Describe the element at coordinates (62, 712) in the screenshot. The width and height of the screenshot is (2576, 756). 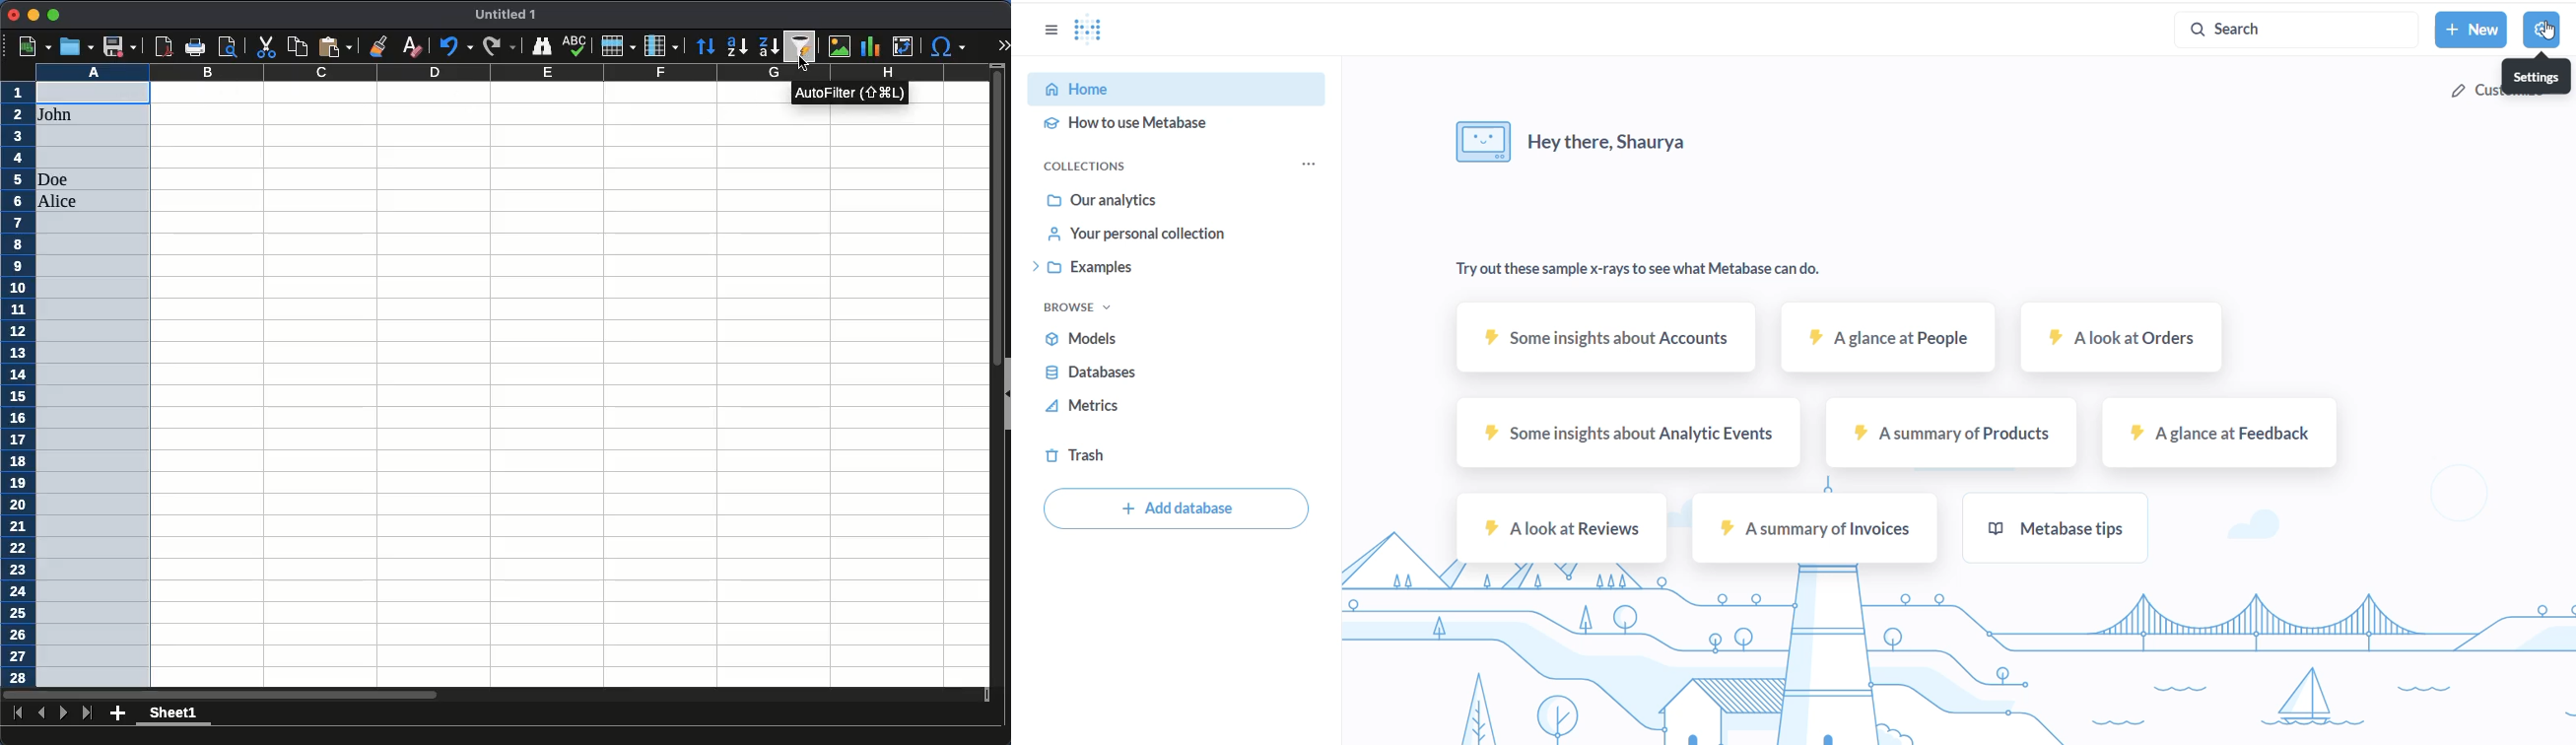
I see `next sheet` at that location.